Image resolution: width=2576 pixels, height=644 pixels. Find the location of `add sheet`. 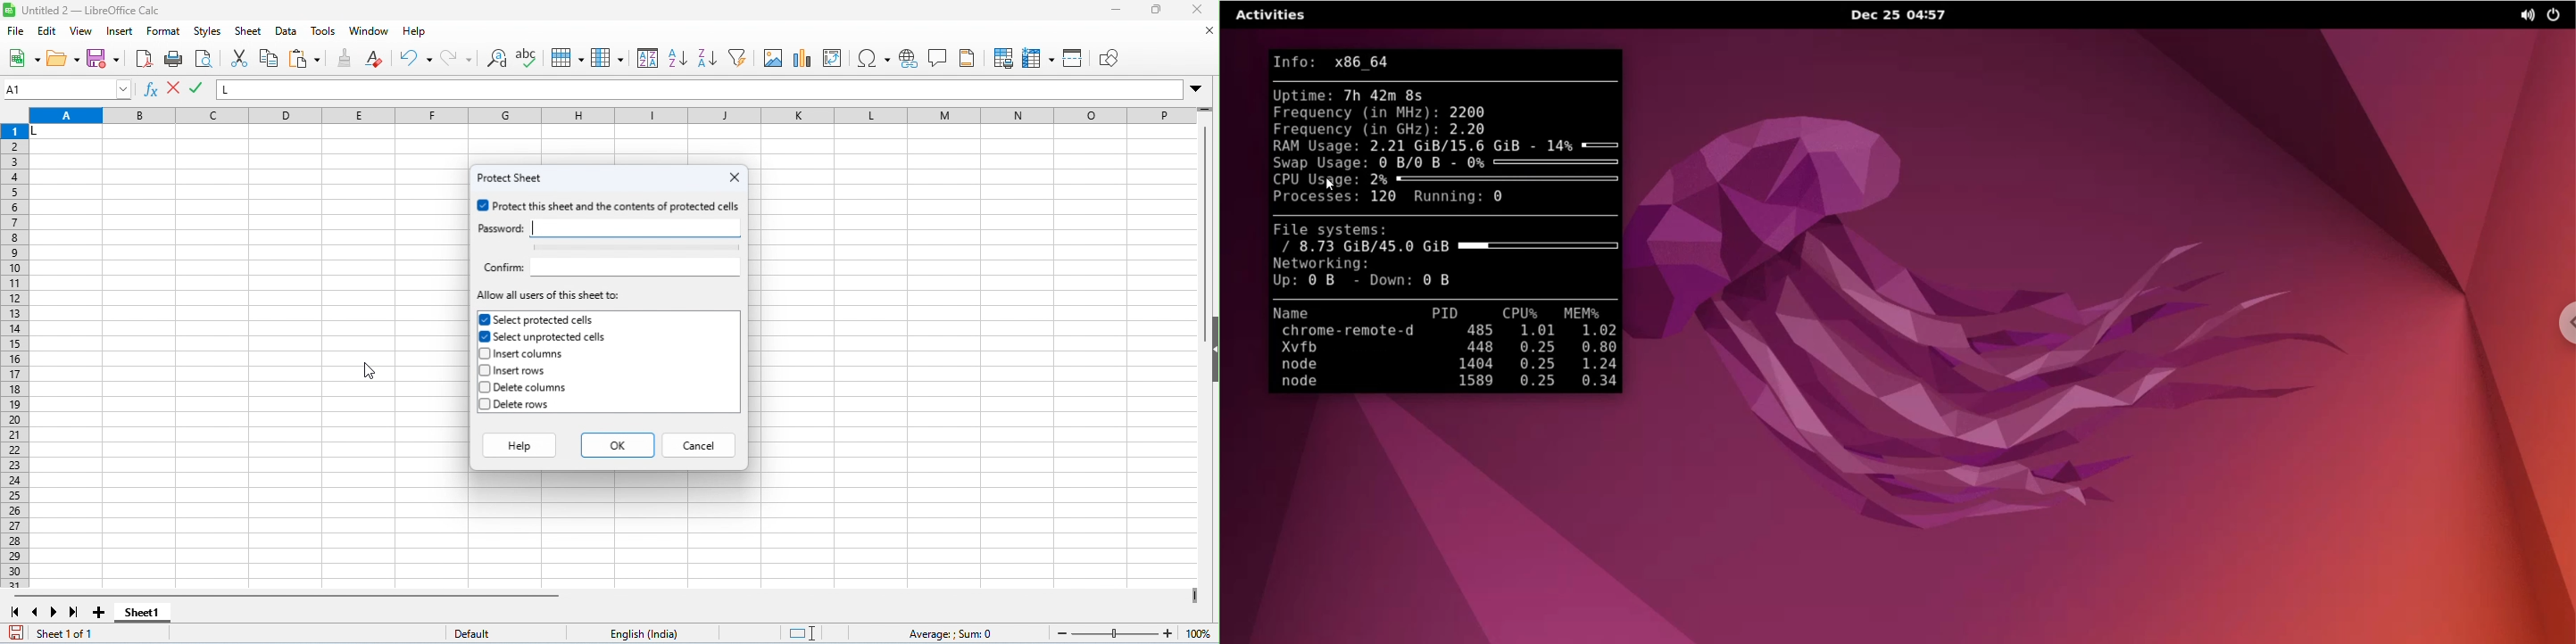

add sheet is located at coordinates (102, 613).